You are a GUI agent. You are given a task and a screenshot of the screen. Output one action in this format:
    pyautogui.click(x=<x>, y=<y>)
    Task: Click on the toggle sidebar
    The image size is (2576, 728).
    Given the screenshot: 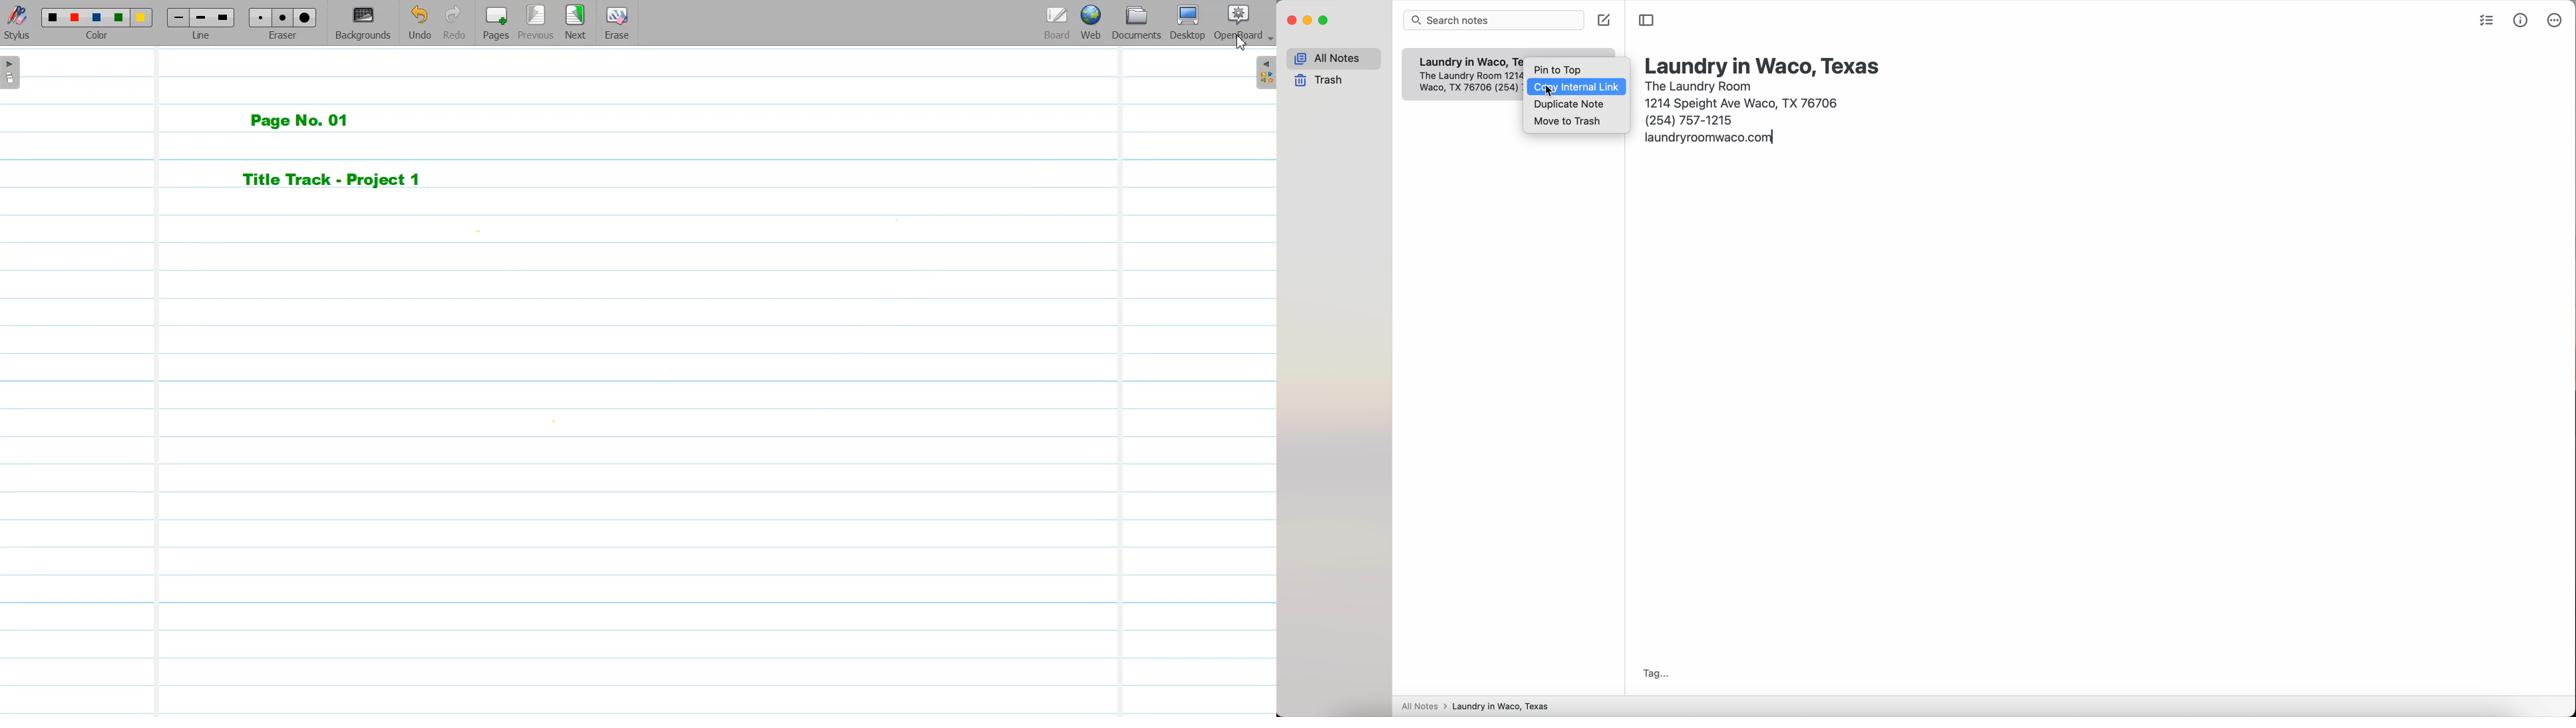 What is the action you would take?
    pyautogui.click(x=1647, y=20)
    